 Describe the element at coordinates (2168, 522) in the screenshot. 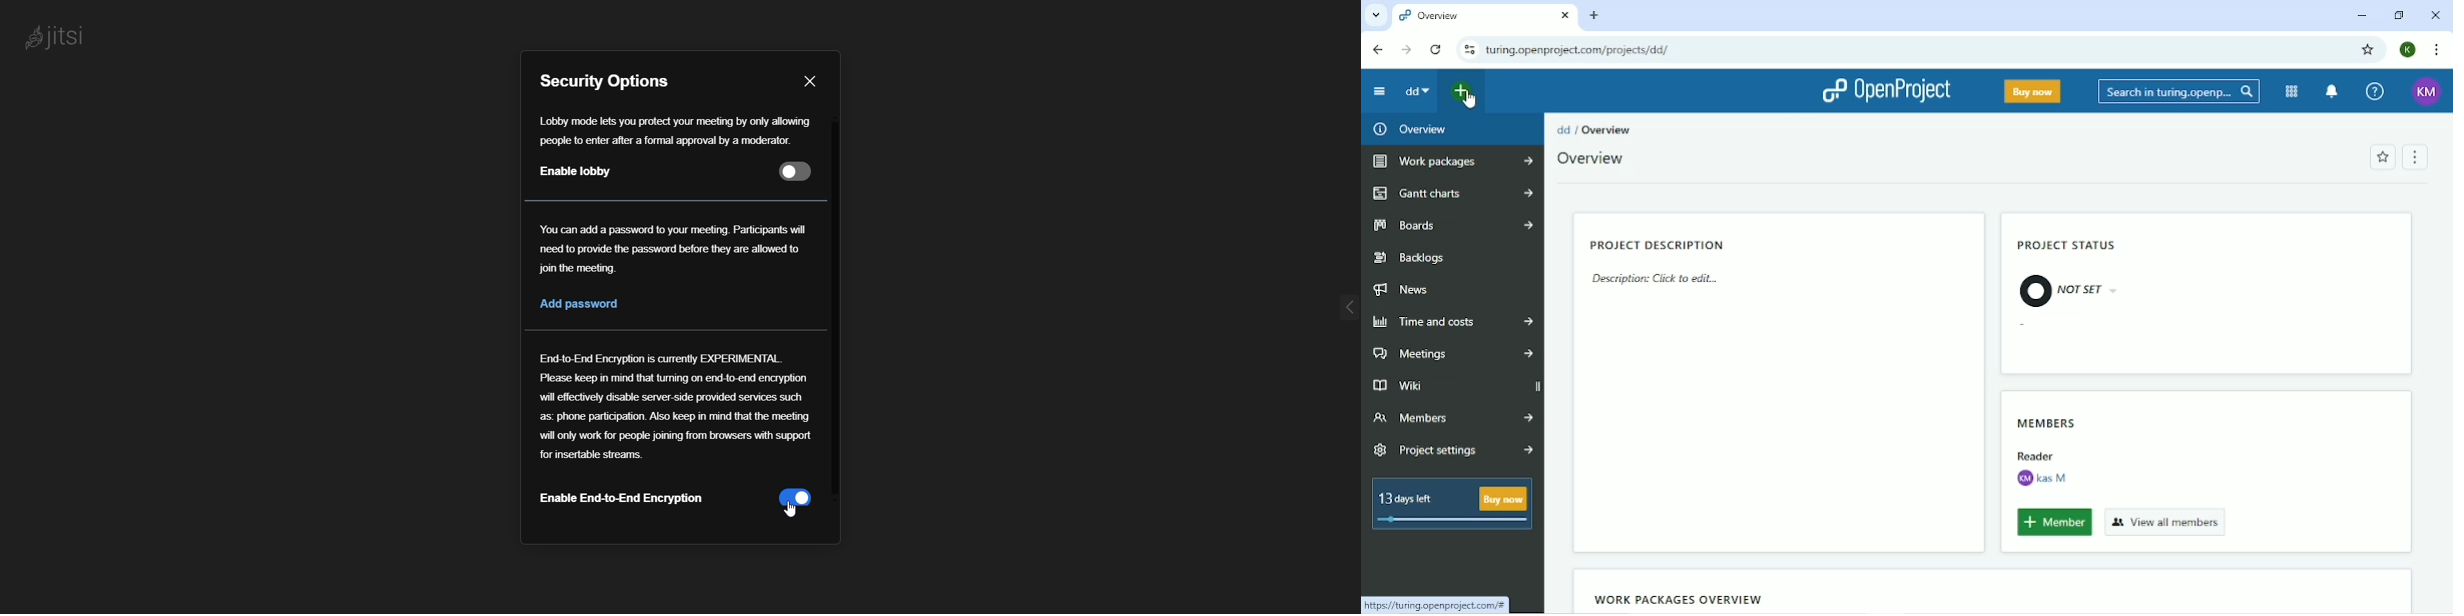

I see `View all members` at that location.